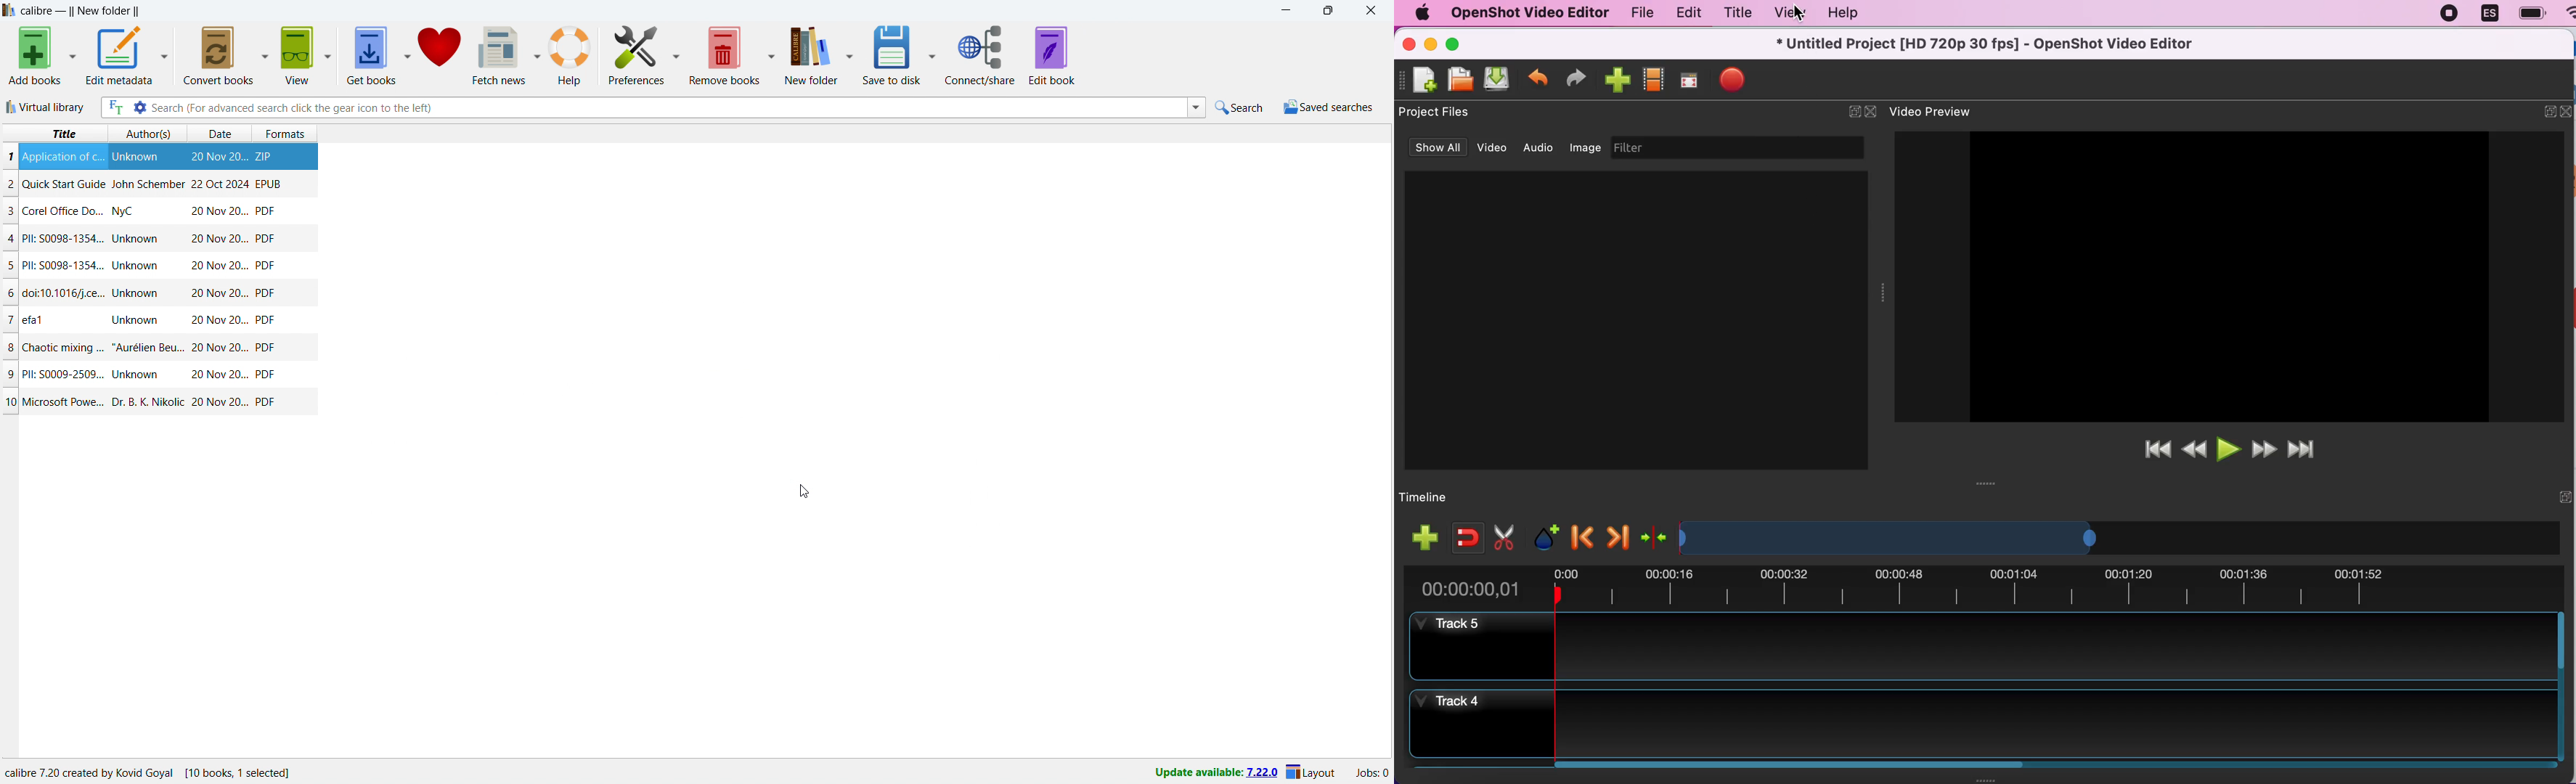 The width and height of the screenshot is (2576, 784). What do you see at coordinates (1284, 11) in the screenshot?
I see `minimize` at bounding box center [1284, 11].